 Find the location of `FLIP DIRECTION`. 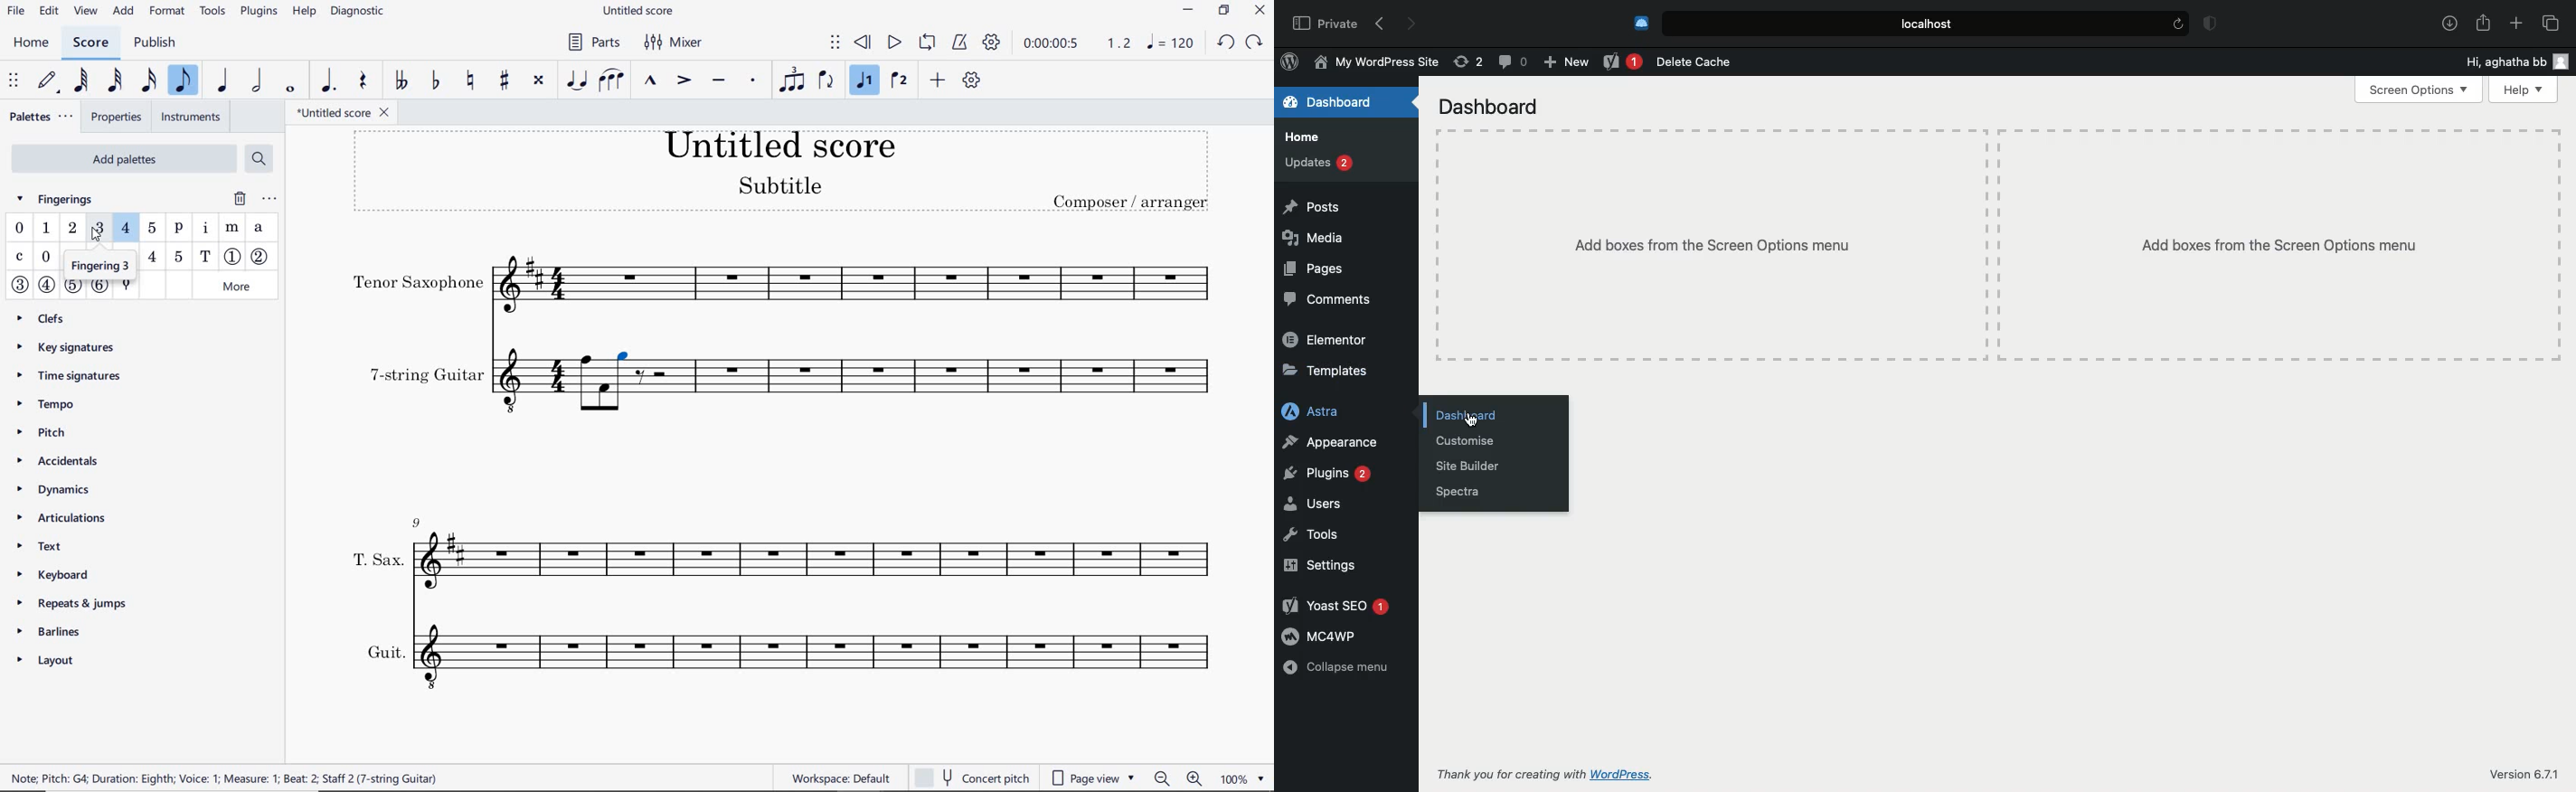

FLIP DIRECTION is located at coordinates (826, 80).